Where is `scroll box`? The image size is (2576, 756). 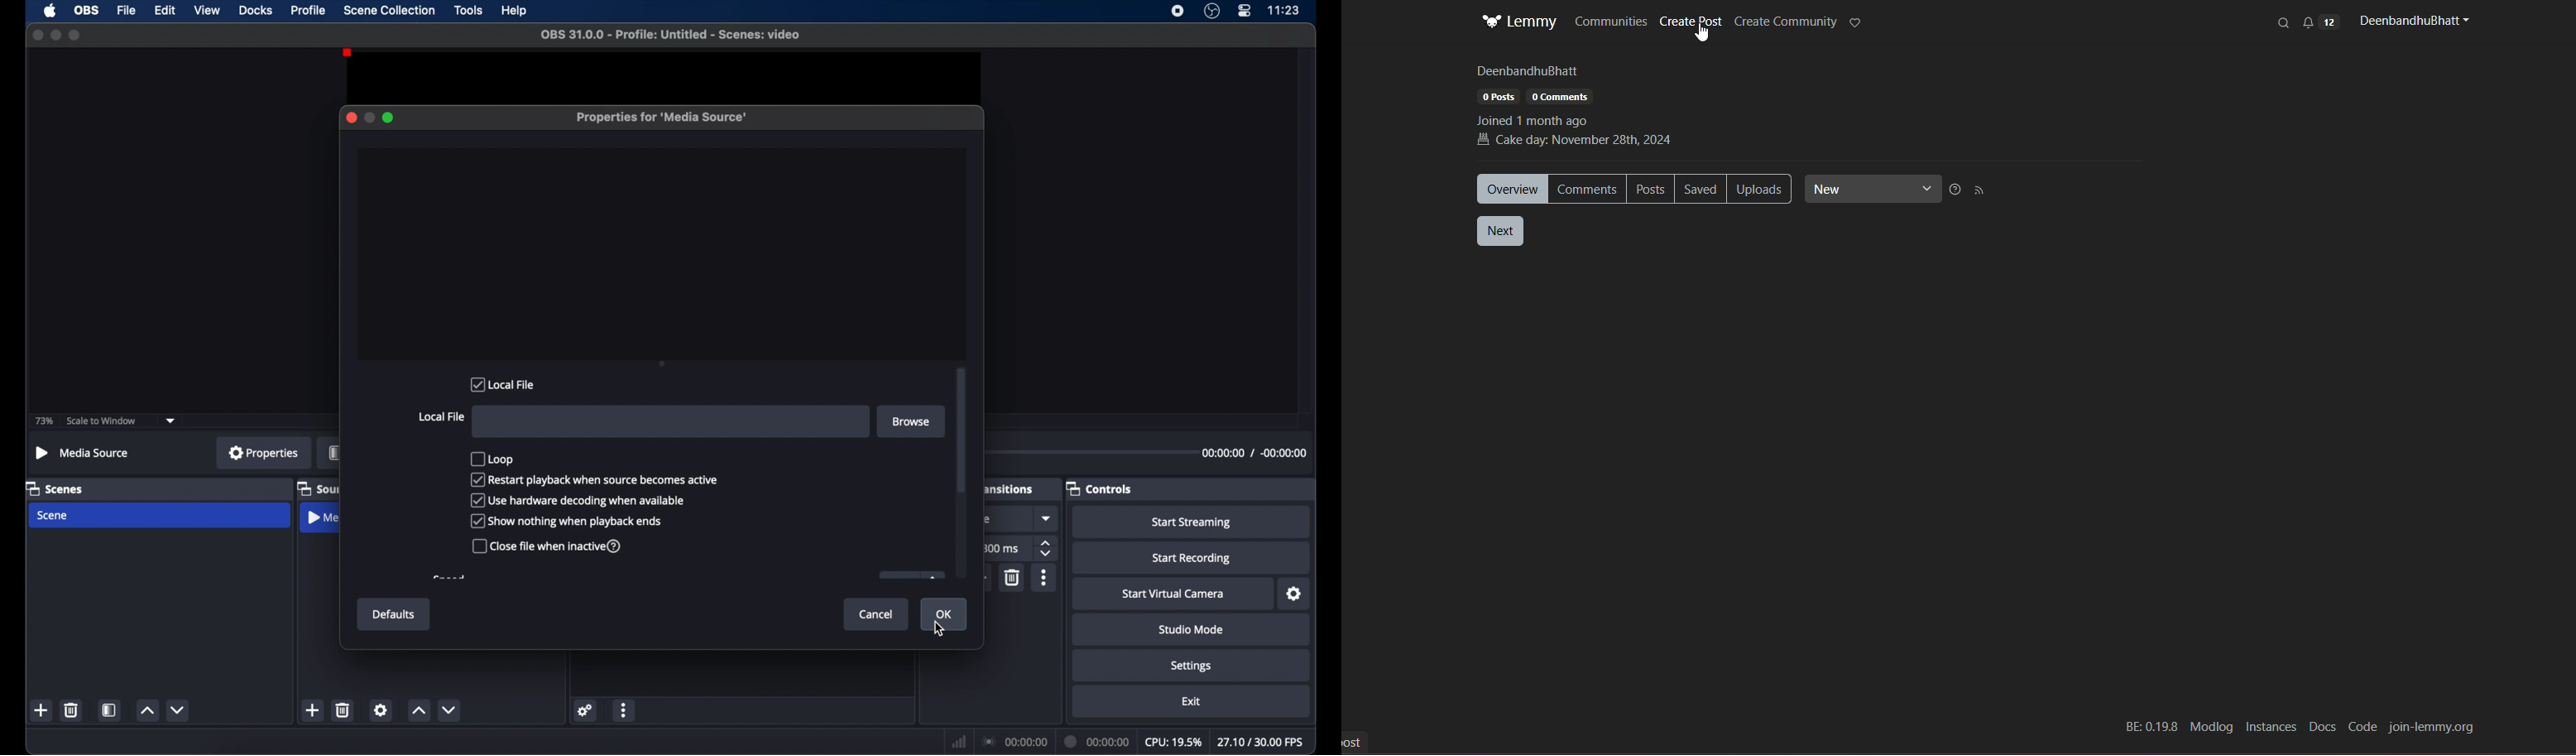 scroll box is located at coordinates (963, 431).